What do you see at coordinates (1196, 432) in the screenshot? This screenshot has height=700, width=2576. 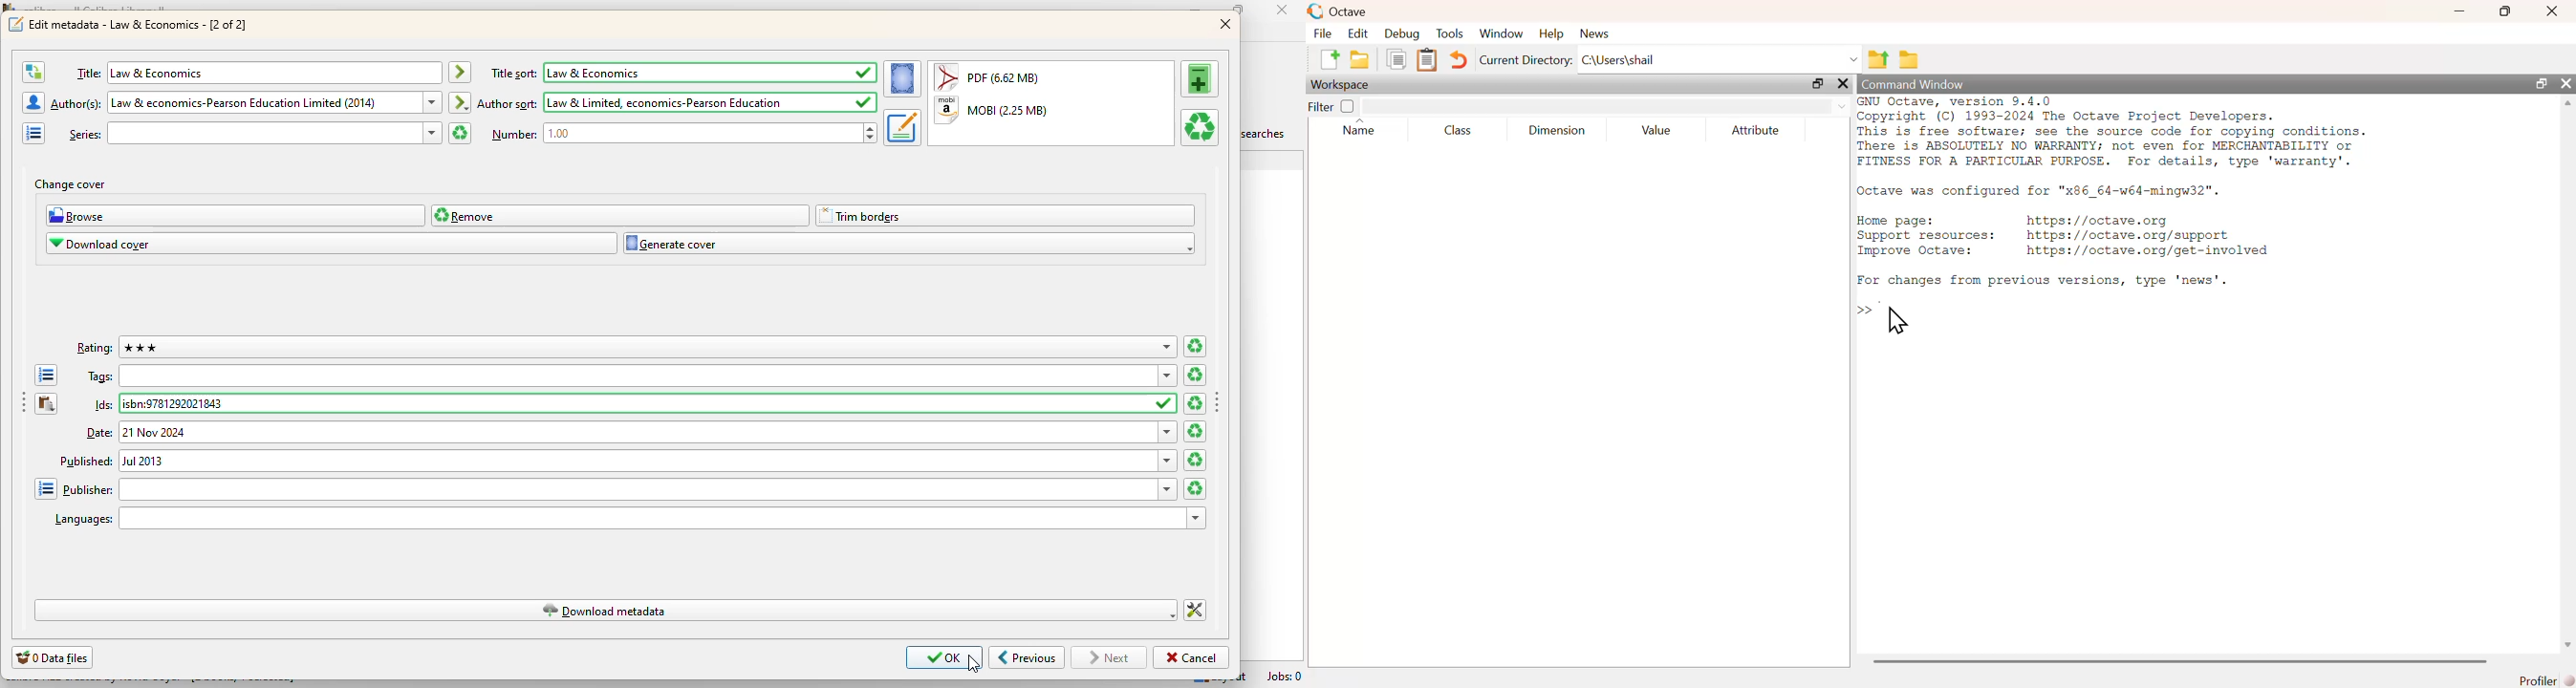 I see `clear date` at bounding box center [1196, 432].